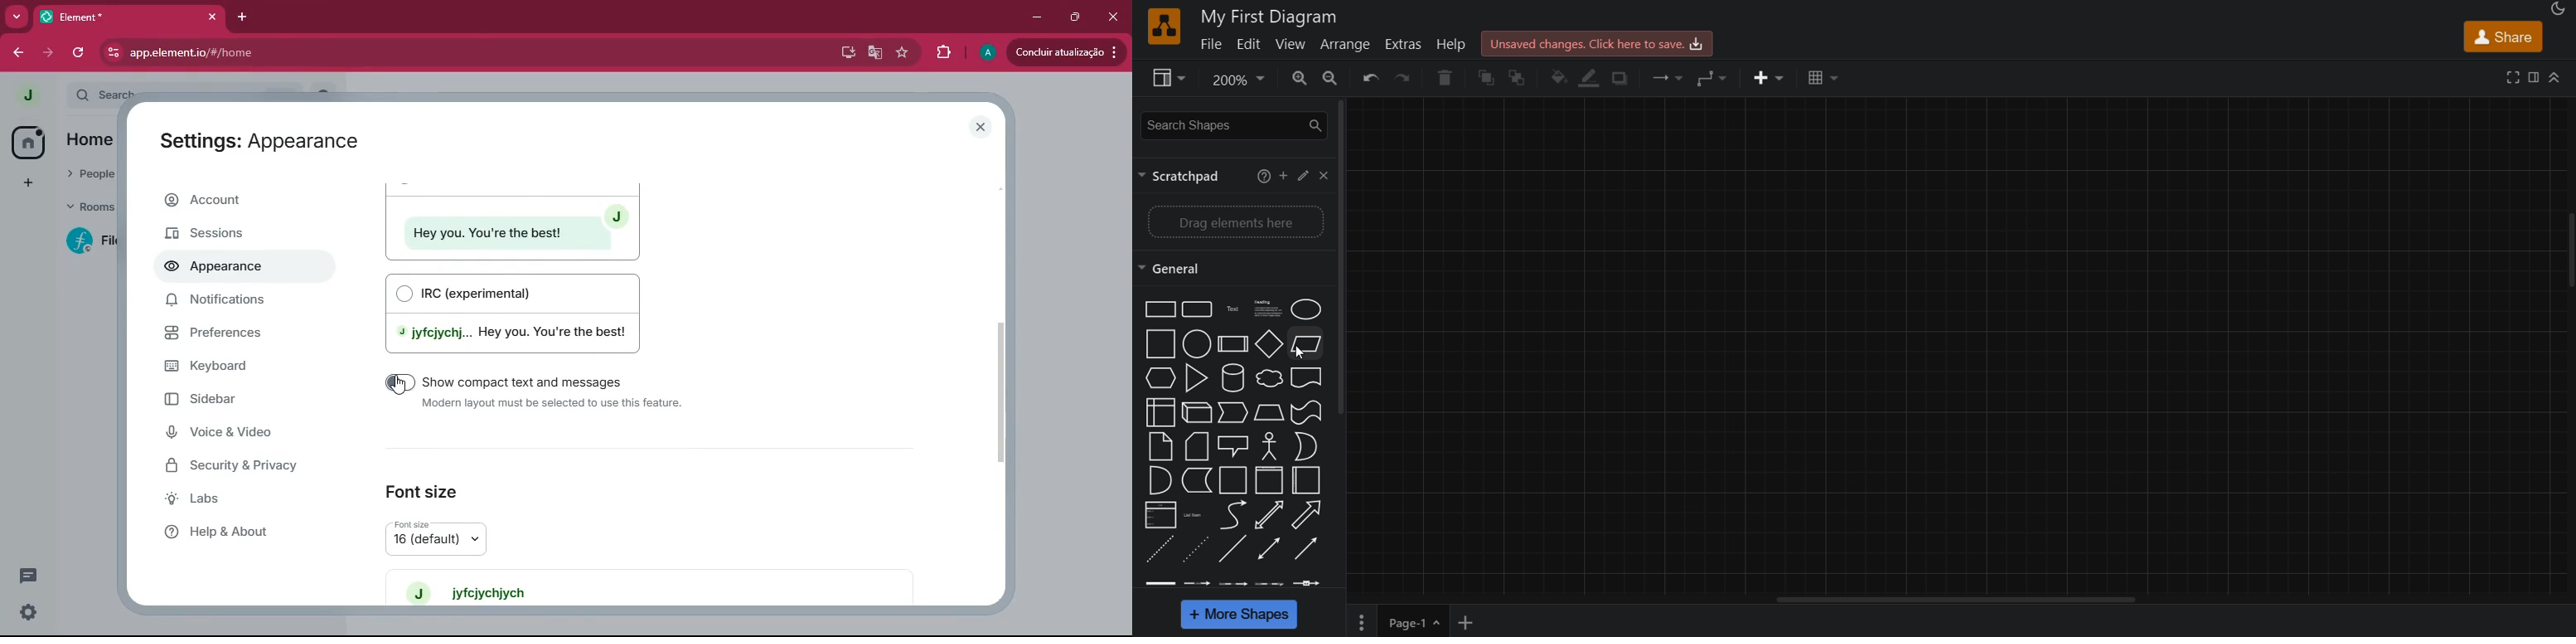  Describe the element at coordinates (239, 235) in the screenshot. I see `sessions` at that location.